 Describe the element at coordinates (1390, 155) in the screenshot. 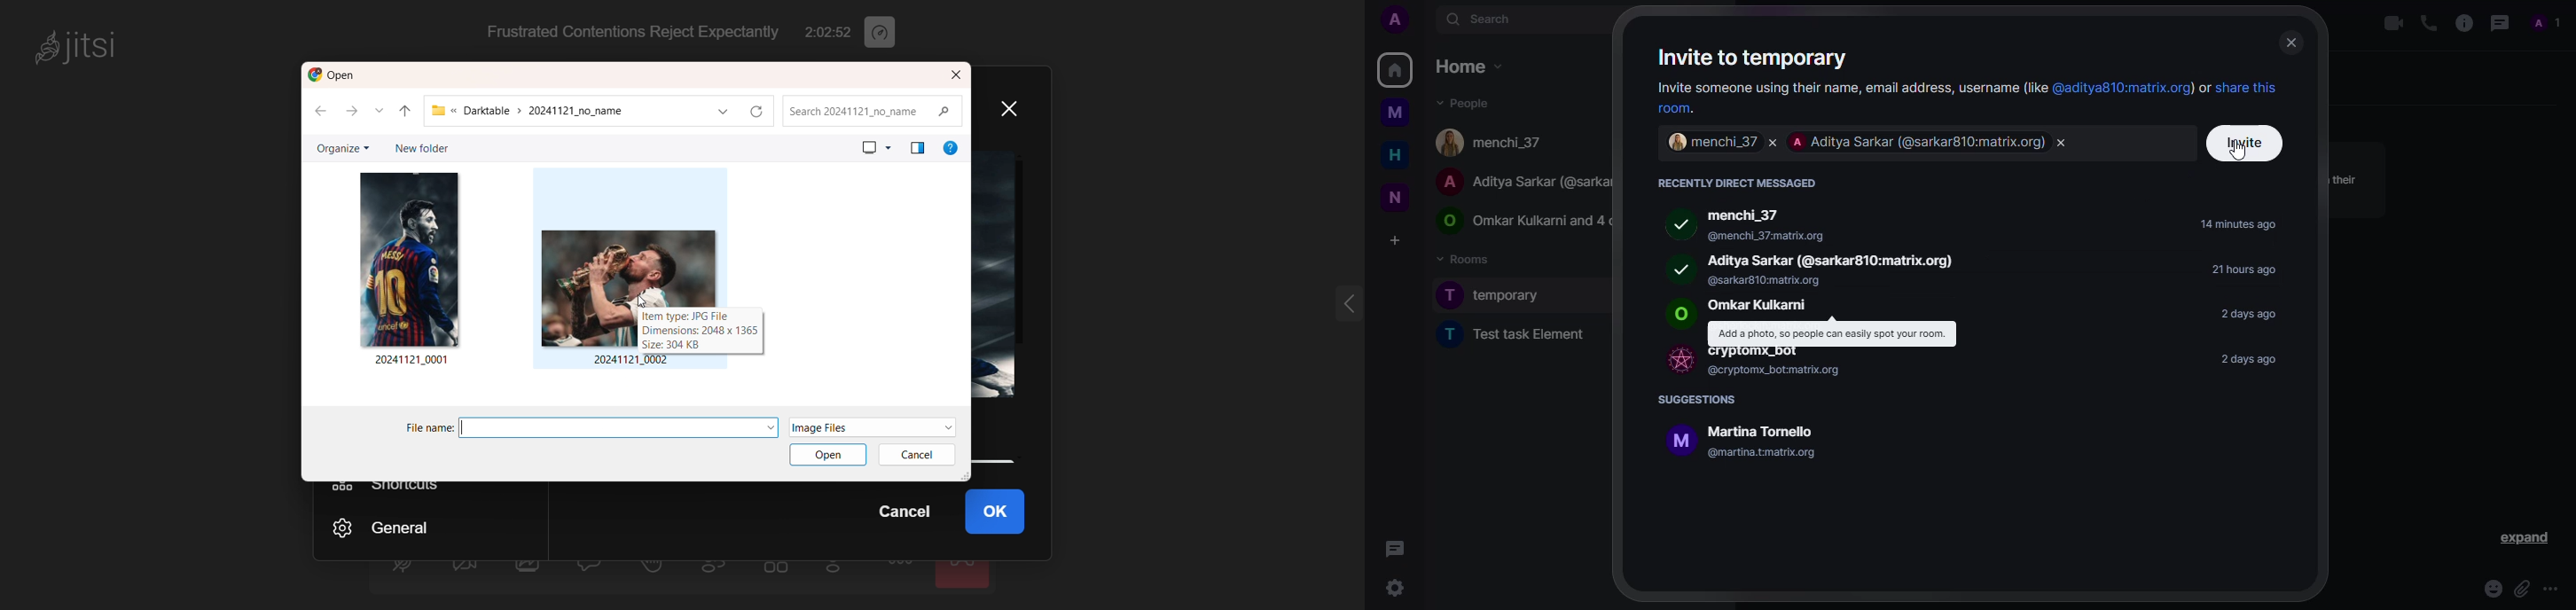

I see `home` at that location.